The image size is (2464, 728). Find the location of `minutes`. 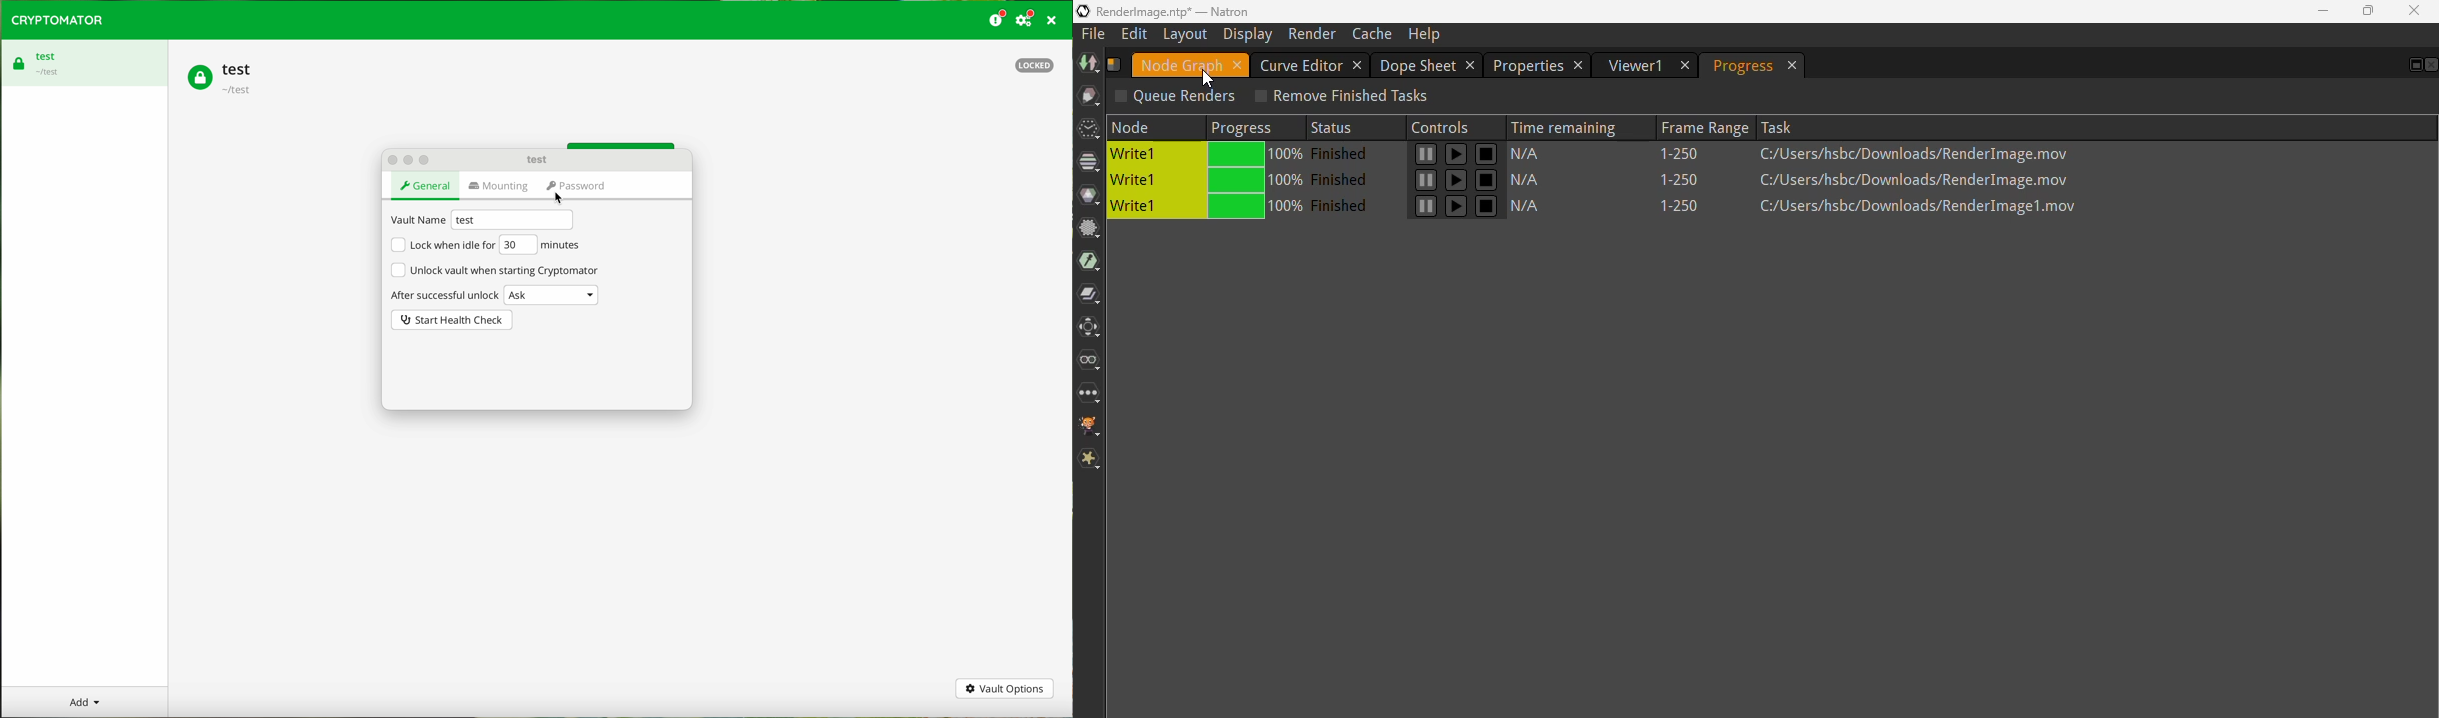

minutes is located at coordinates (560, 245).